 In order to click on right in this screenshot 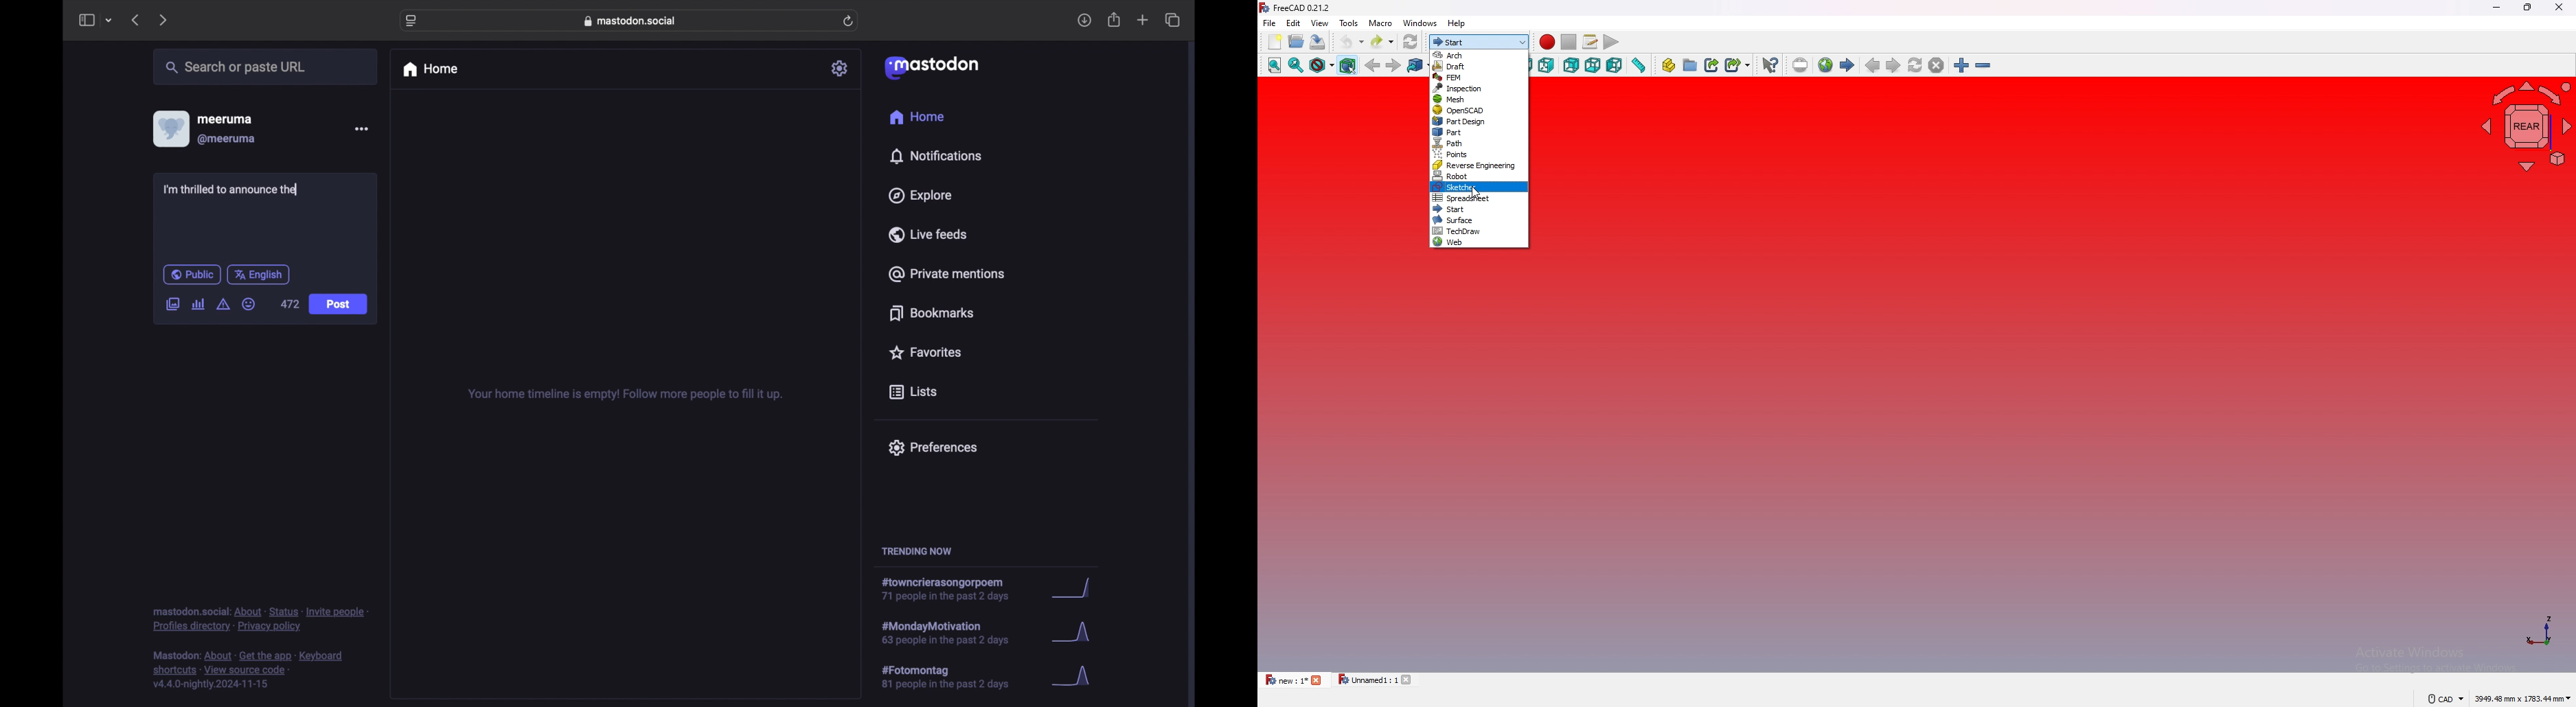, I will do `click(1547, 65)`.